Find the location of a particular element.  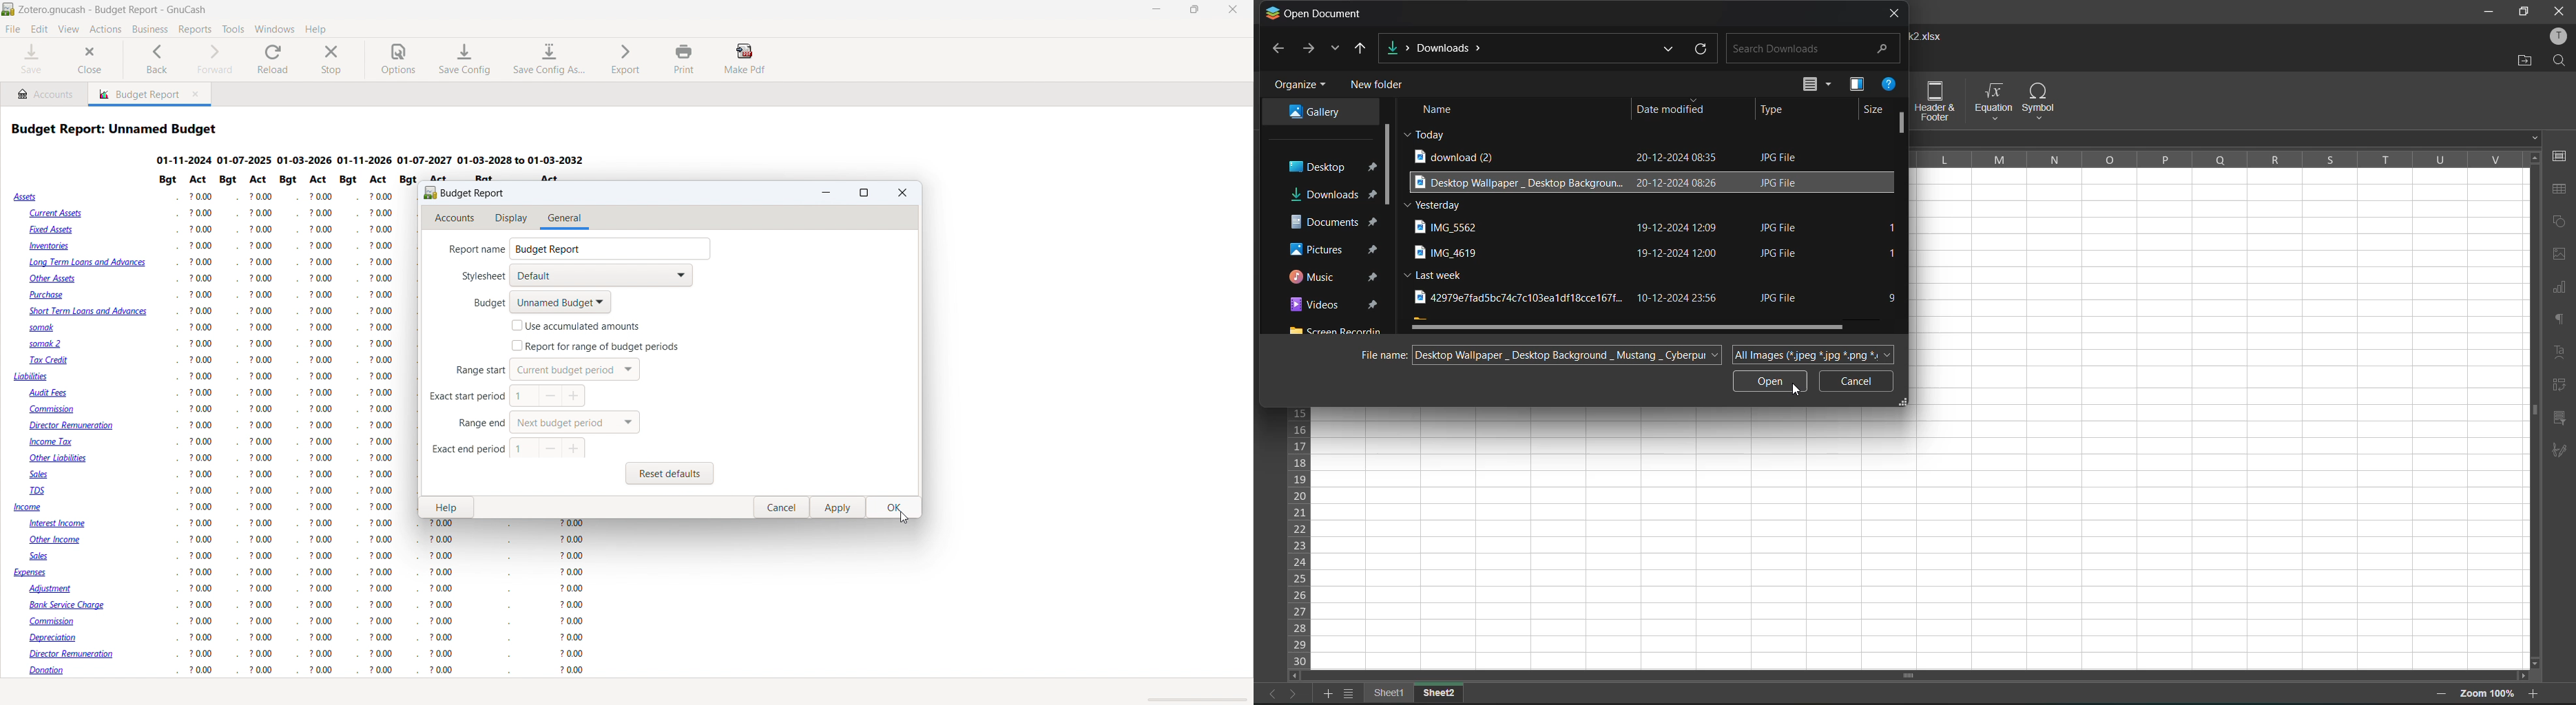

open document is located at coordinates (1315, 13).